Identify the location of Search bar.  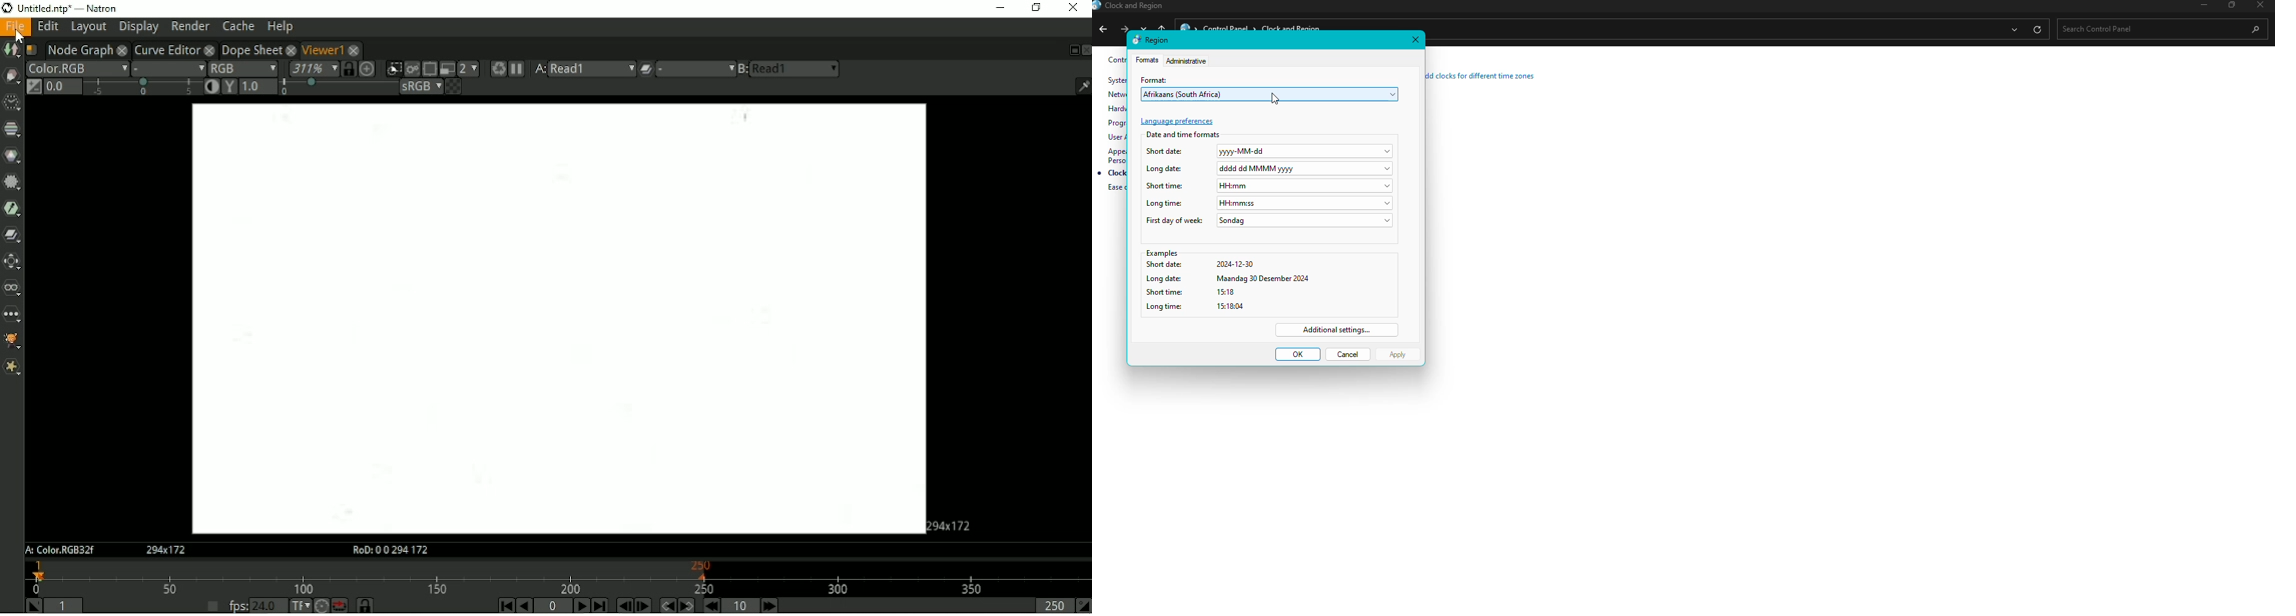
(2158, 28).